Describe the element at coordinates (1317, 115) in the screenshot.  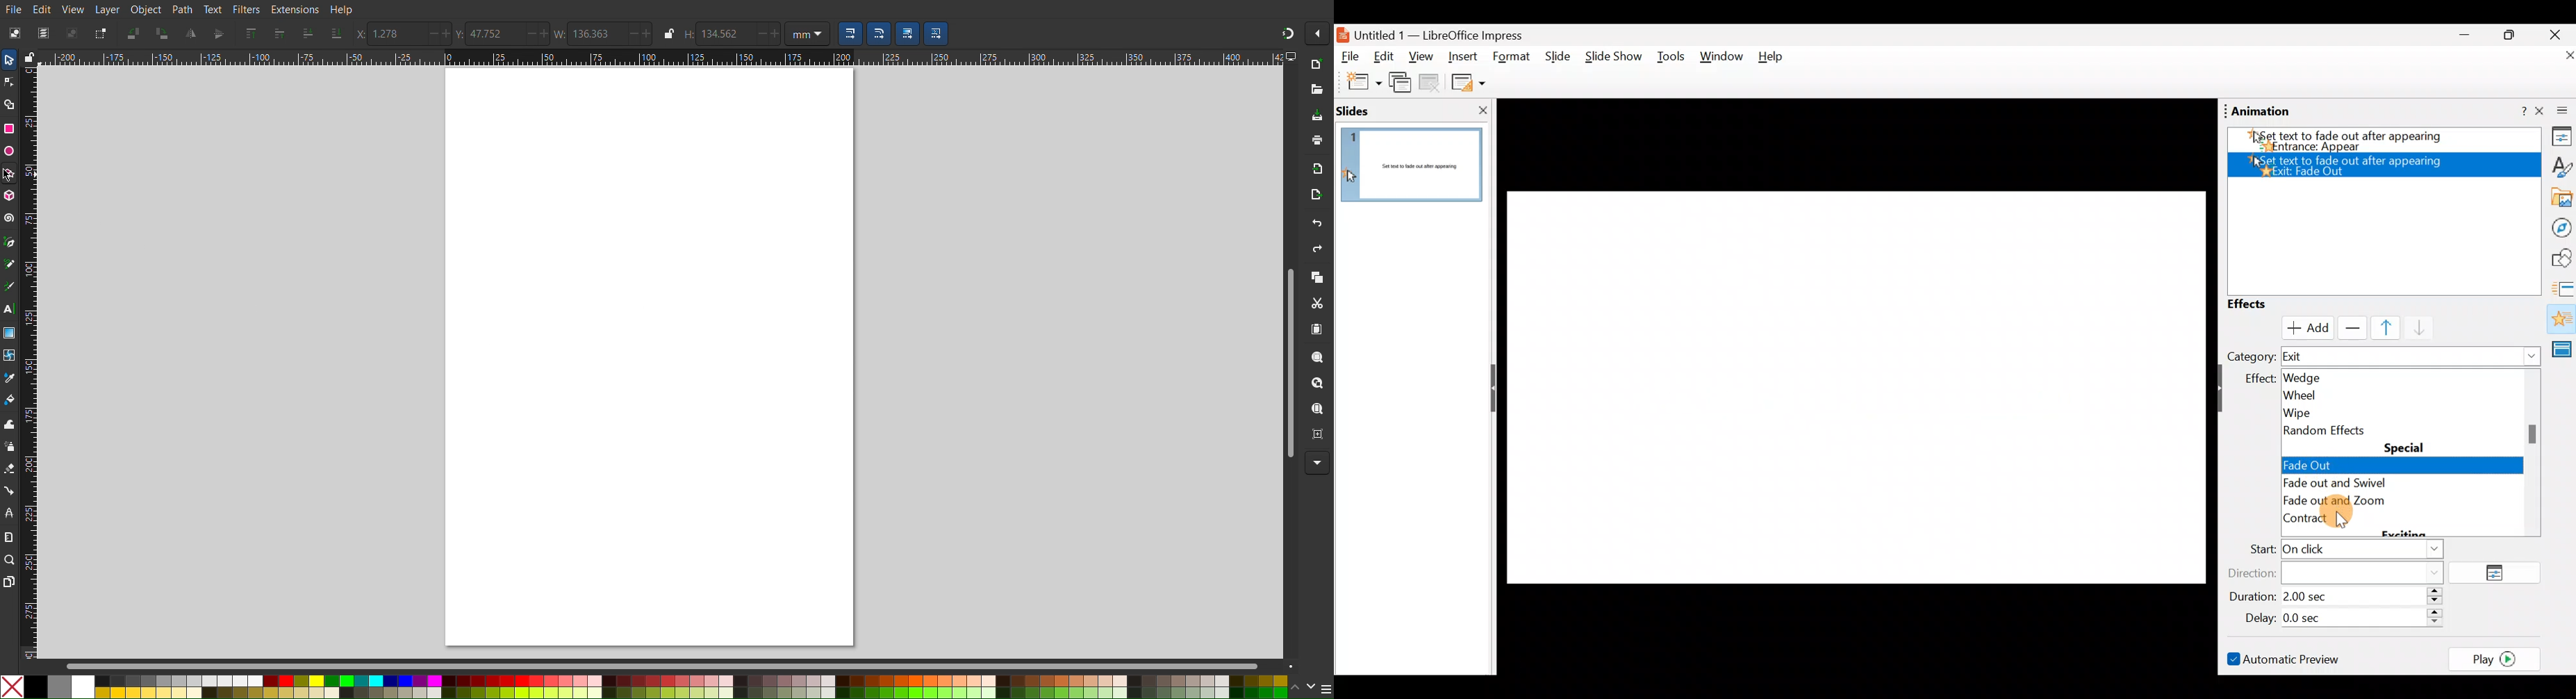
I see `Save` at that location.